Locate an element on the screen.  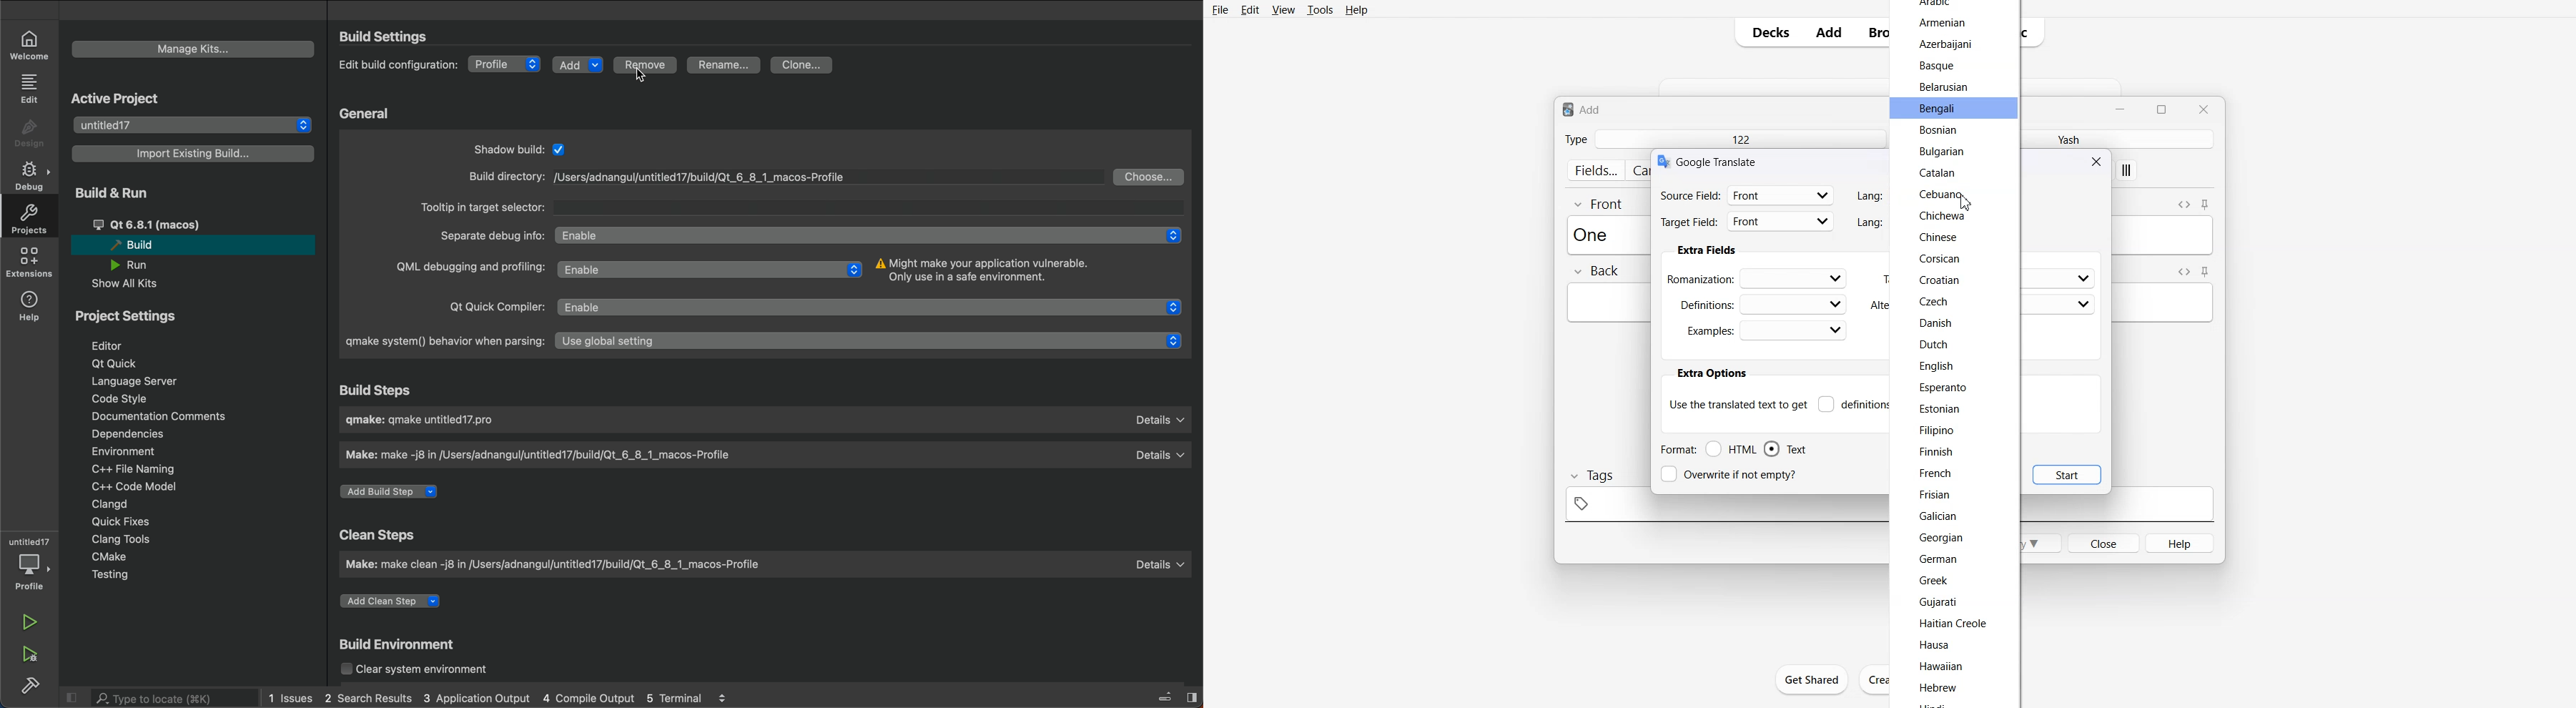
Extra fields is located at coordinates (1707, 250).